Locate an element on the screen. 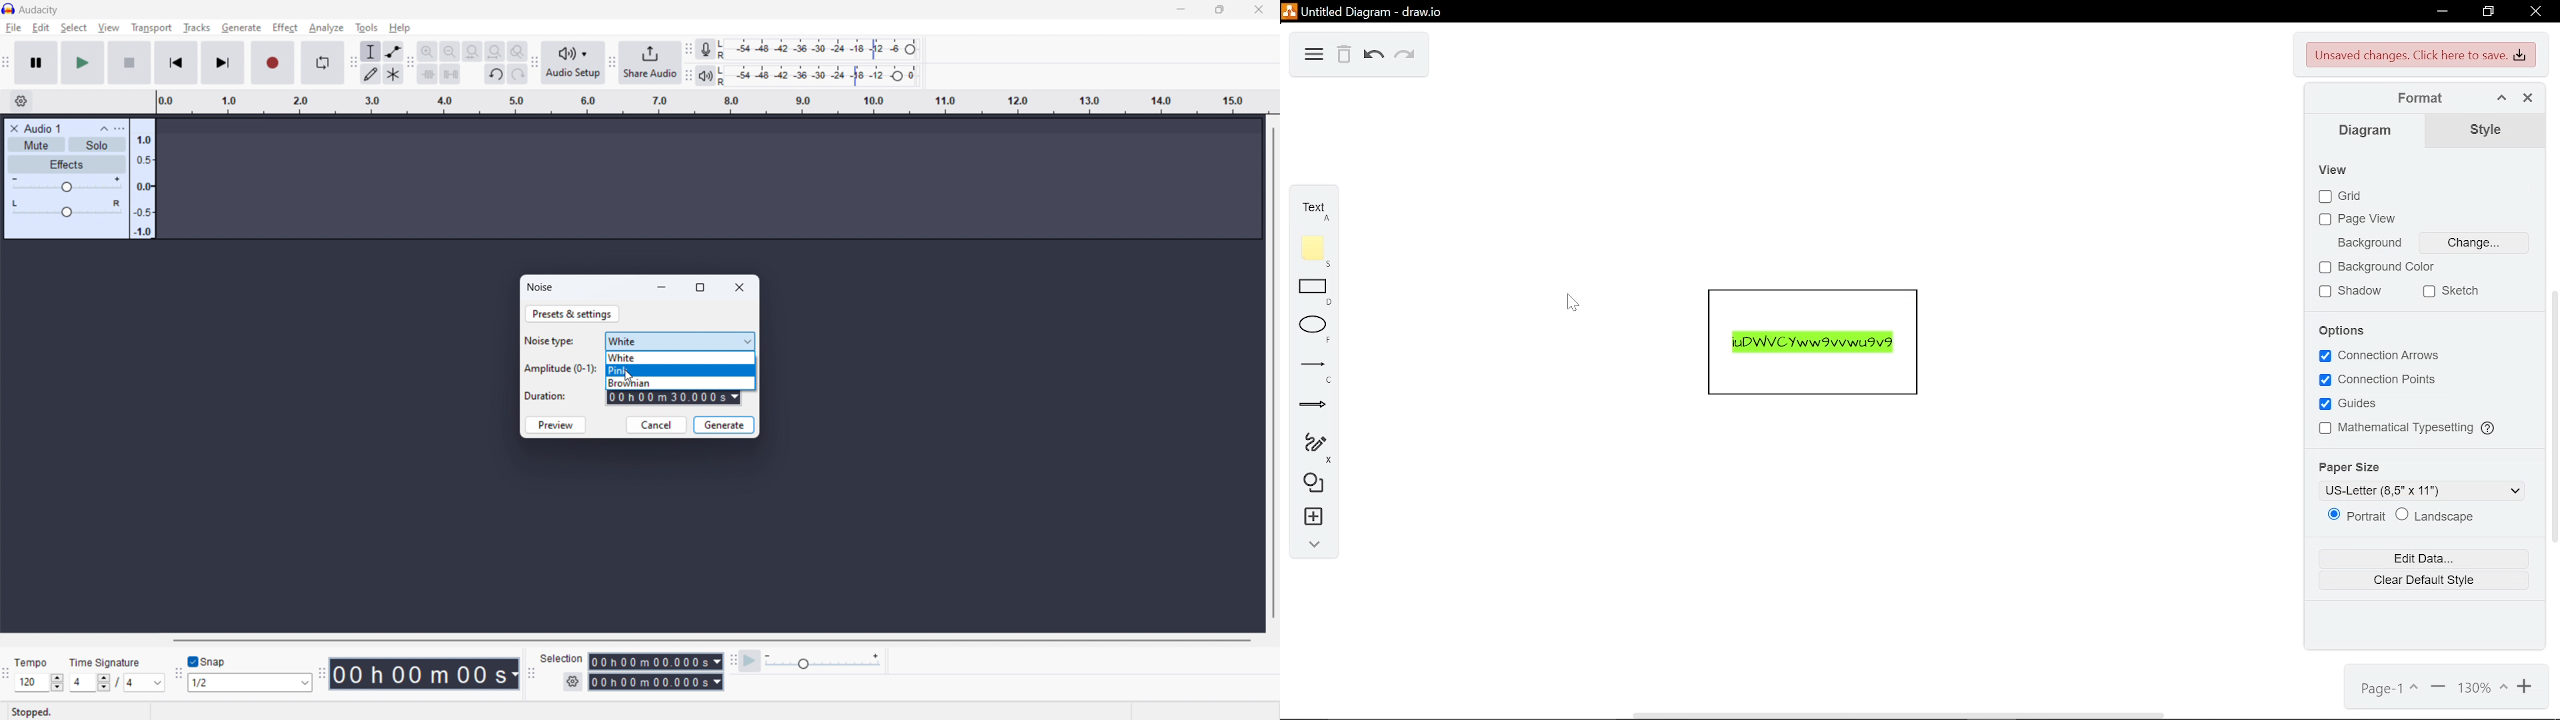 The width and height of the screenshot is (2576, 728). snapping toolbar is located at coordinates (179, 674).